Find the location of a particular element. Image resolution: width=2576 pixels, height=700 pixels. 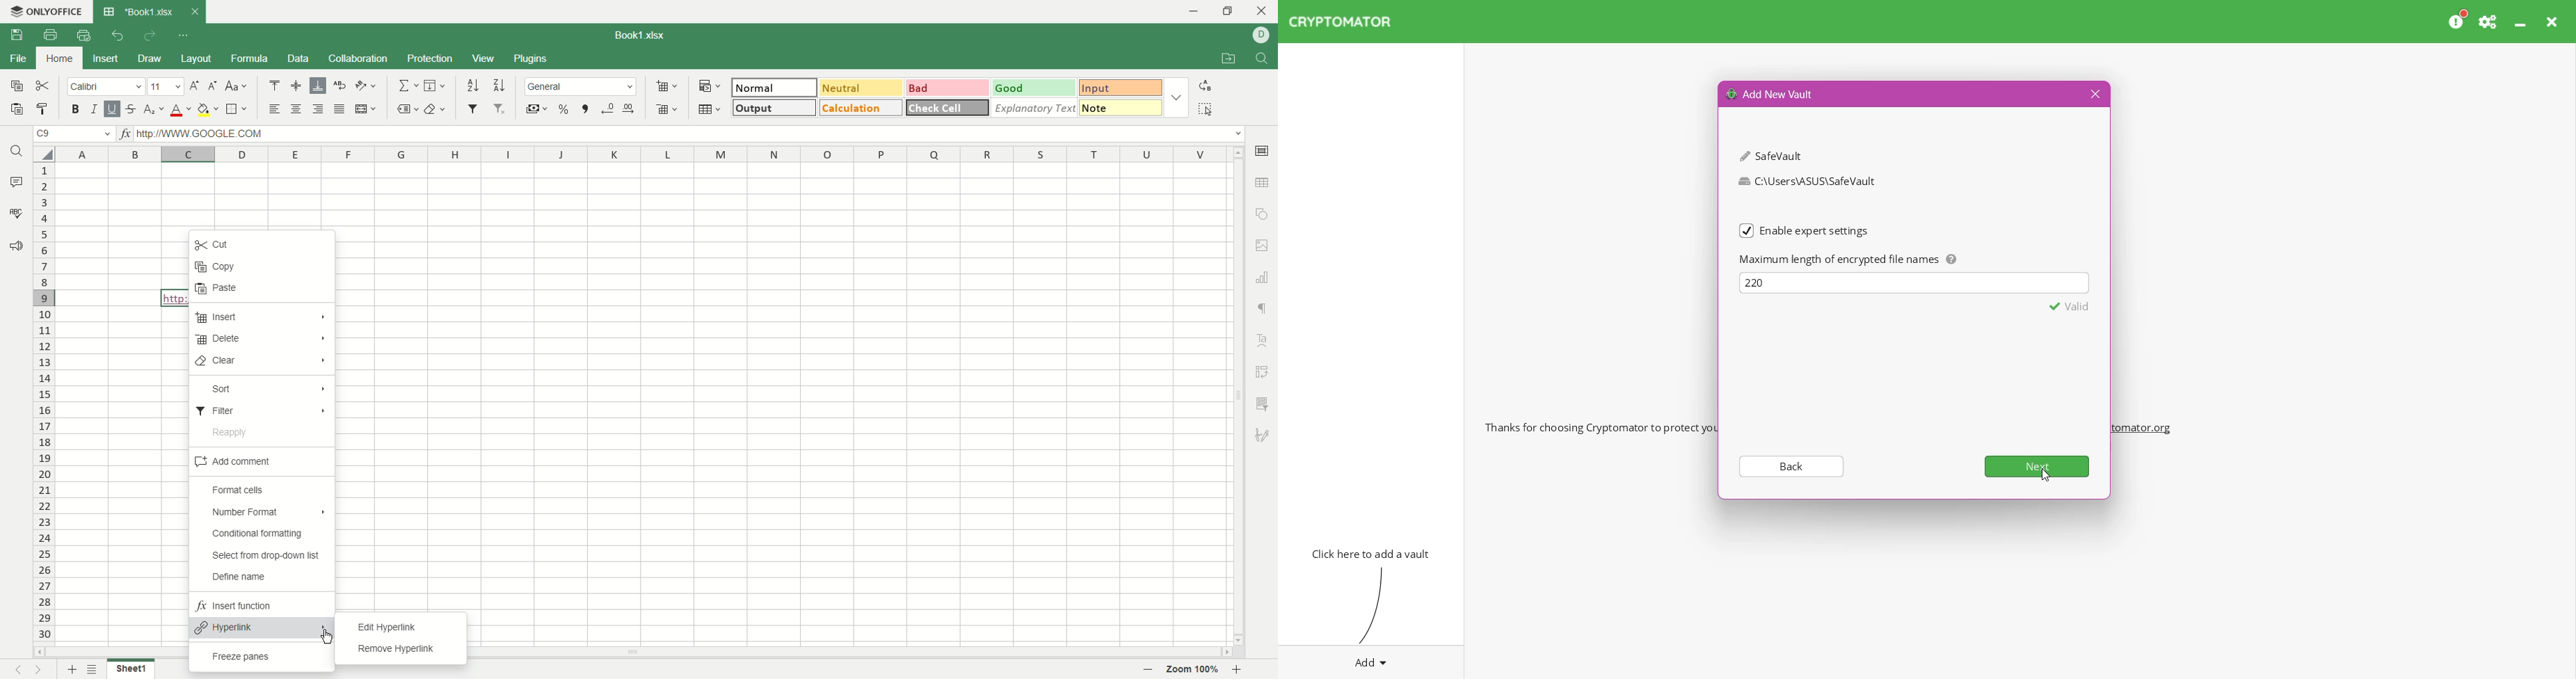

Back is located at coordinates (1790, 465).